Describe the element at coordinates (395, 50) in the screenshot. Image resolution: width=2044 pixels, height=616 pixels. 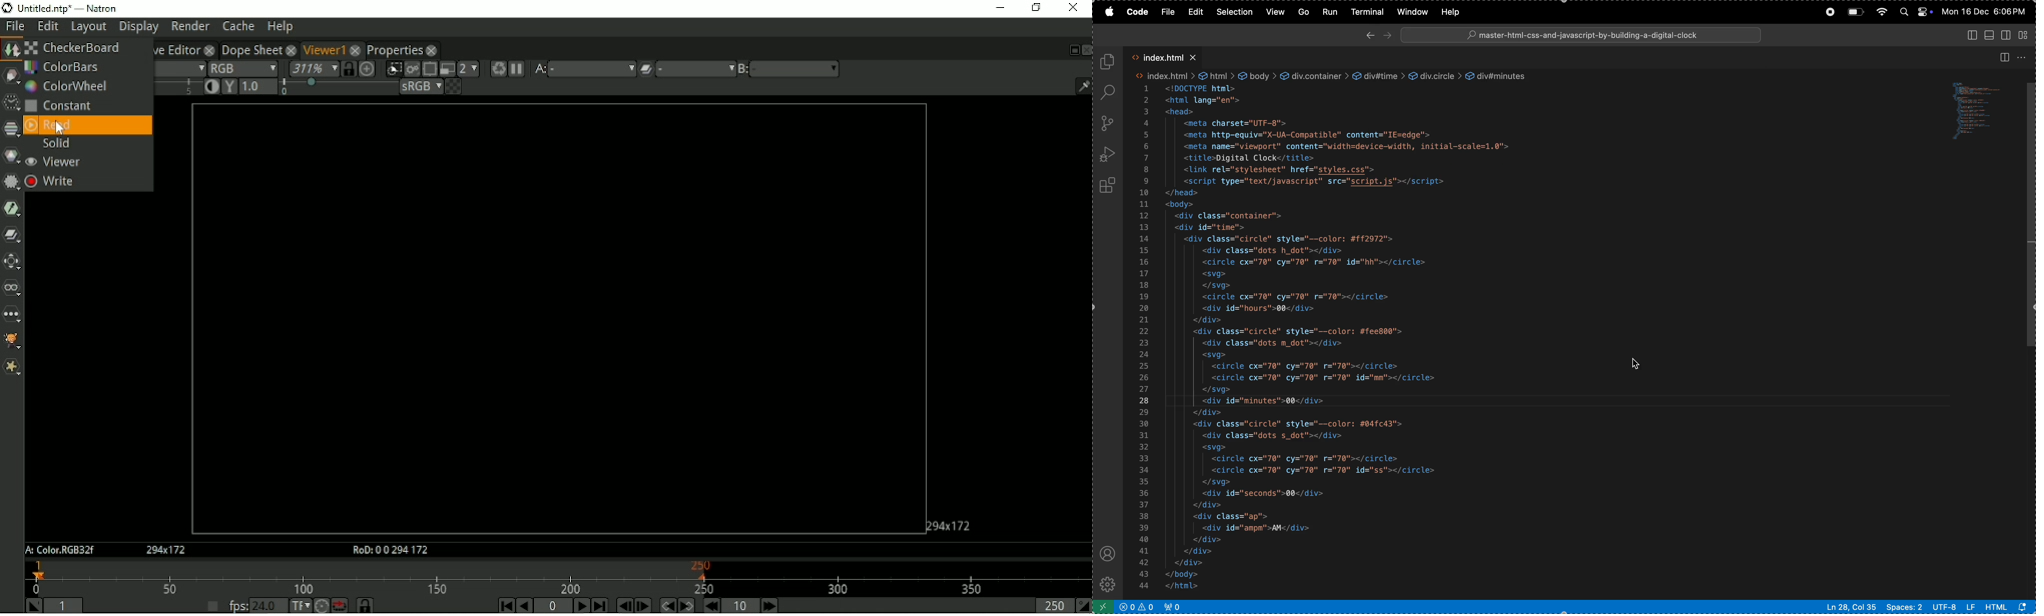
I see `Properties` at that location.